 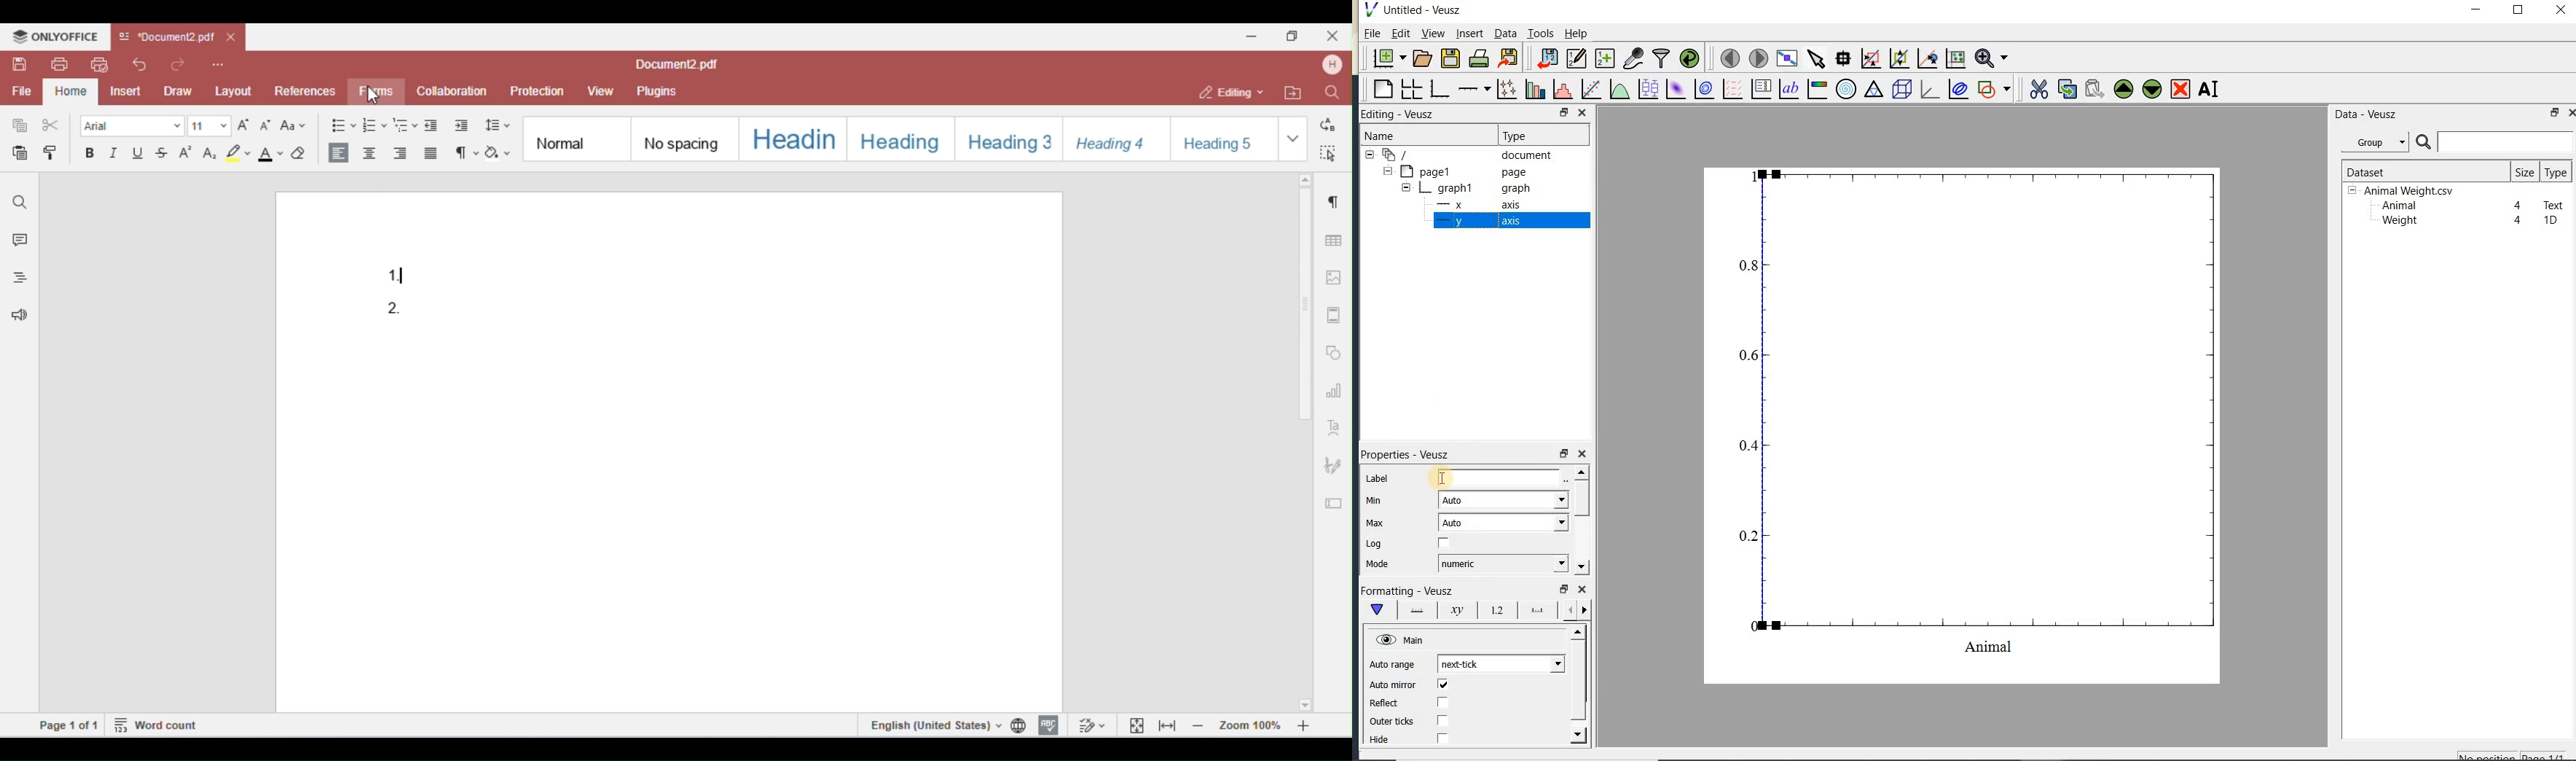 I want to click on close, so click(x=1582, y=454).